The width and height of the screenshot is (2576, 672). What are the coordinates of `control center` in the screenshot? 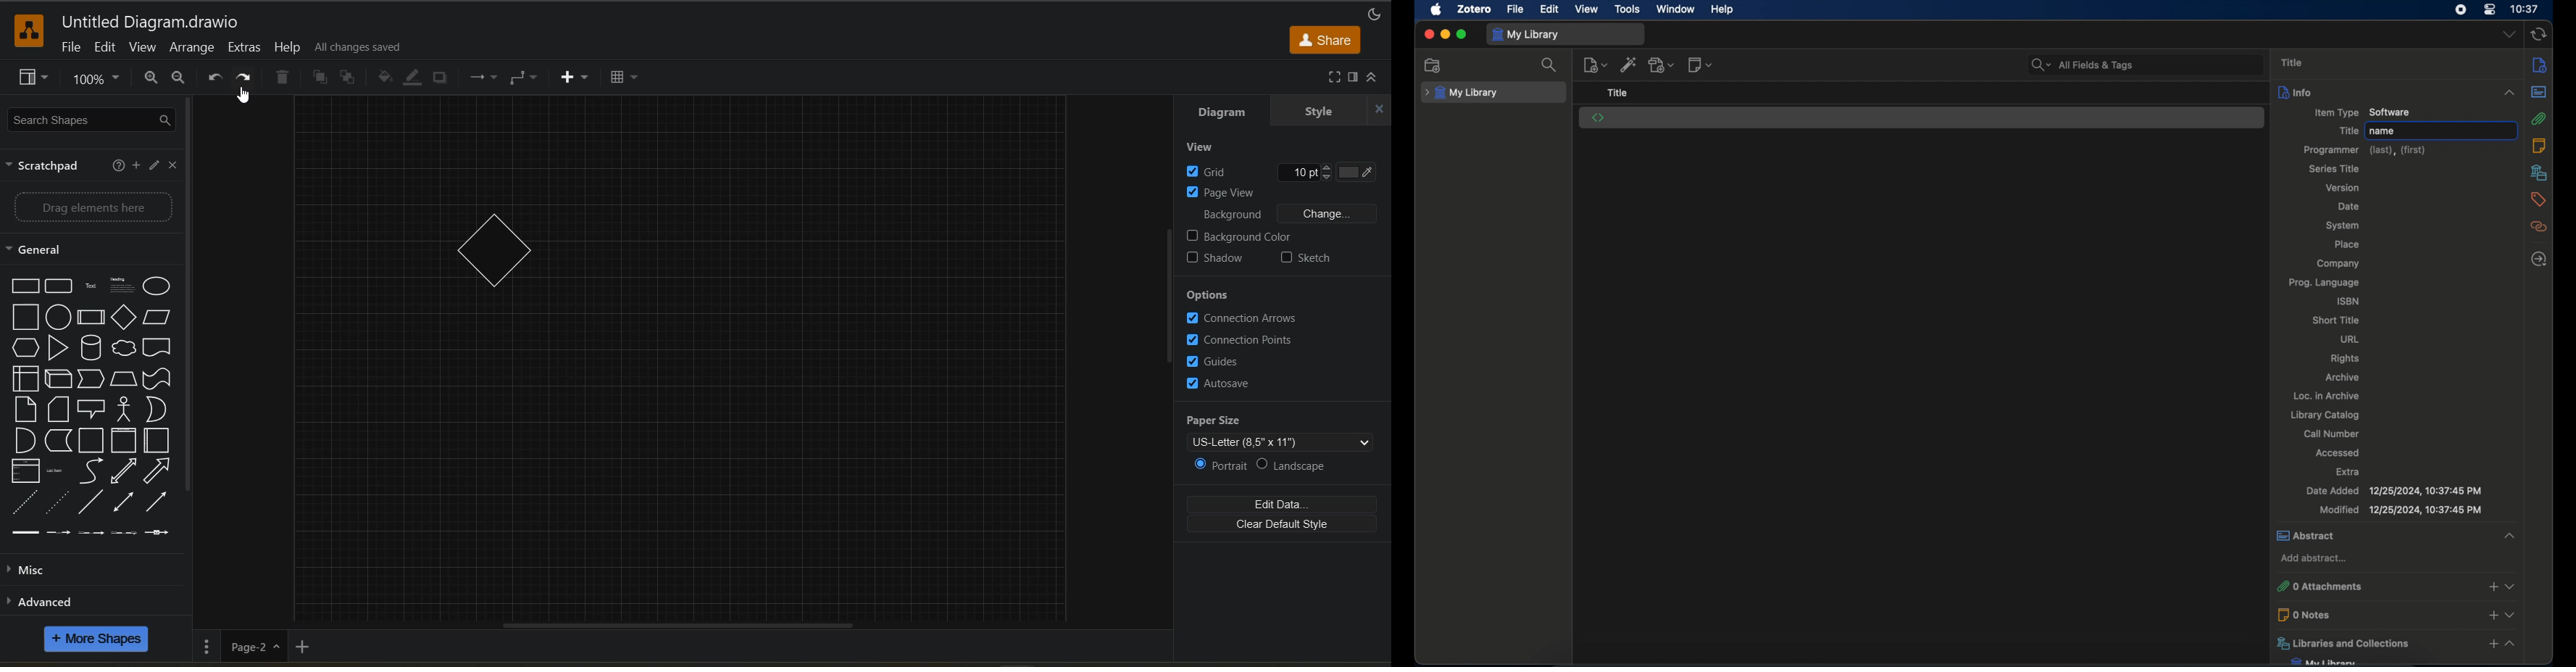 It's located at (2491, 10).